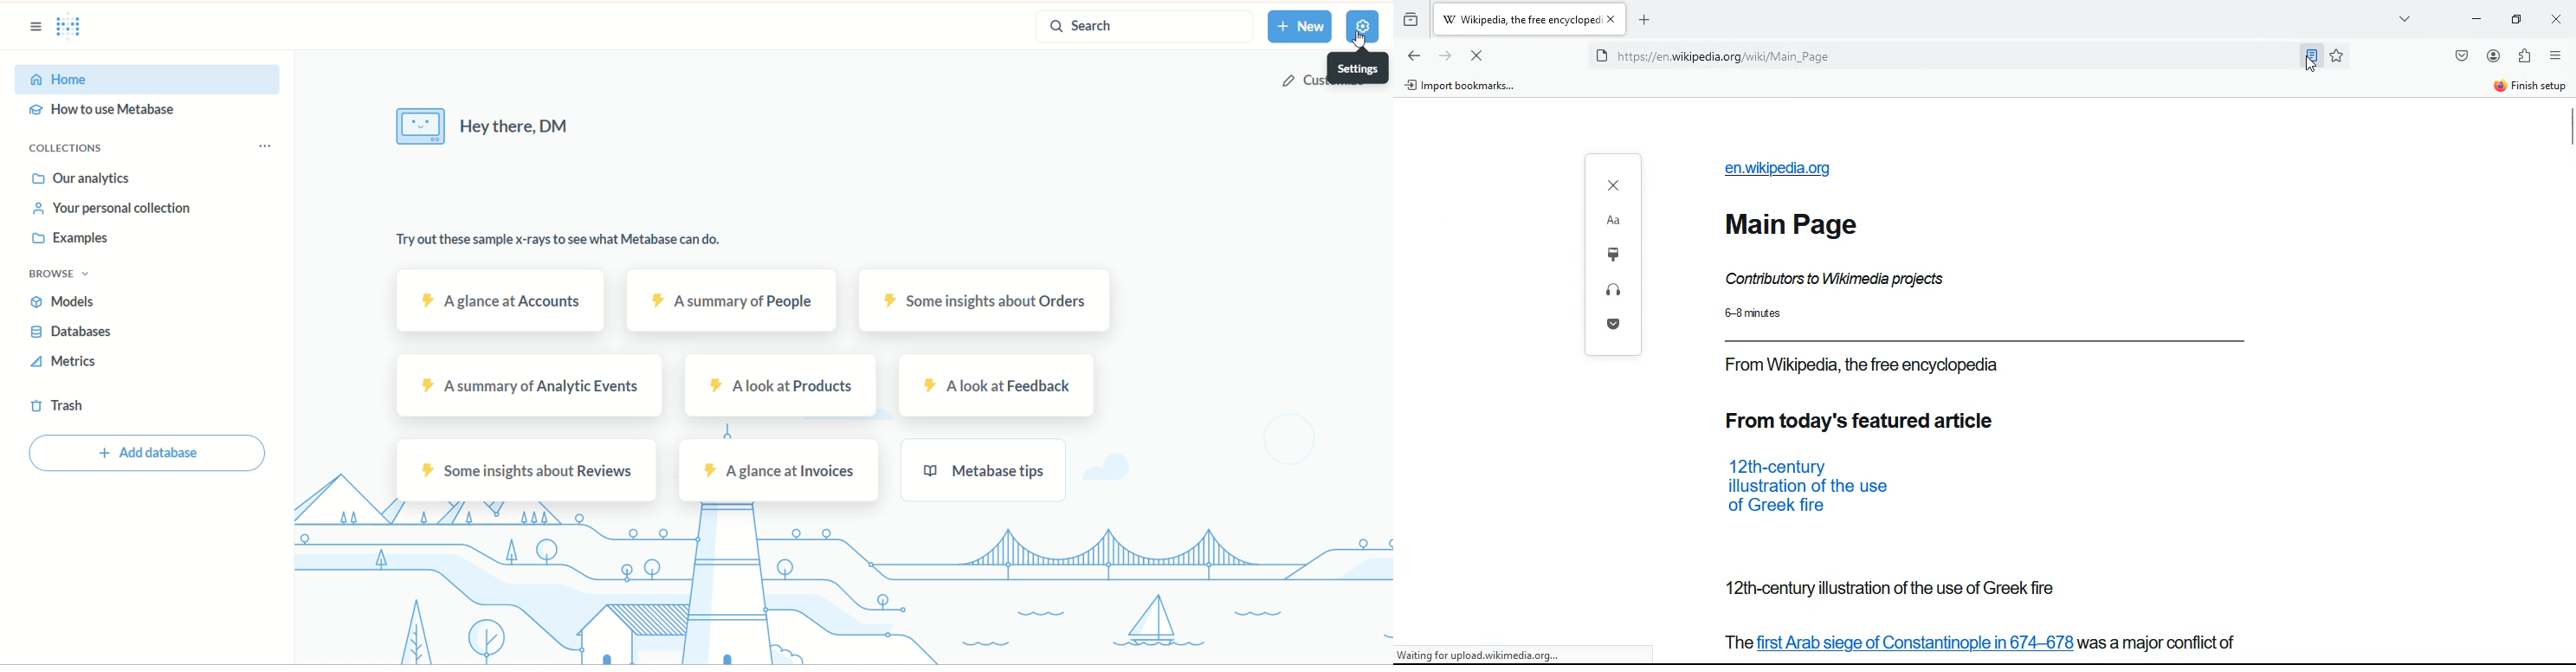  What do you see at coordinates (1410, 21) in the screenshot?
I see `history` at bounding box center [1410, 21].